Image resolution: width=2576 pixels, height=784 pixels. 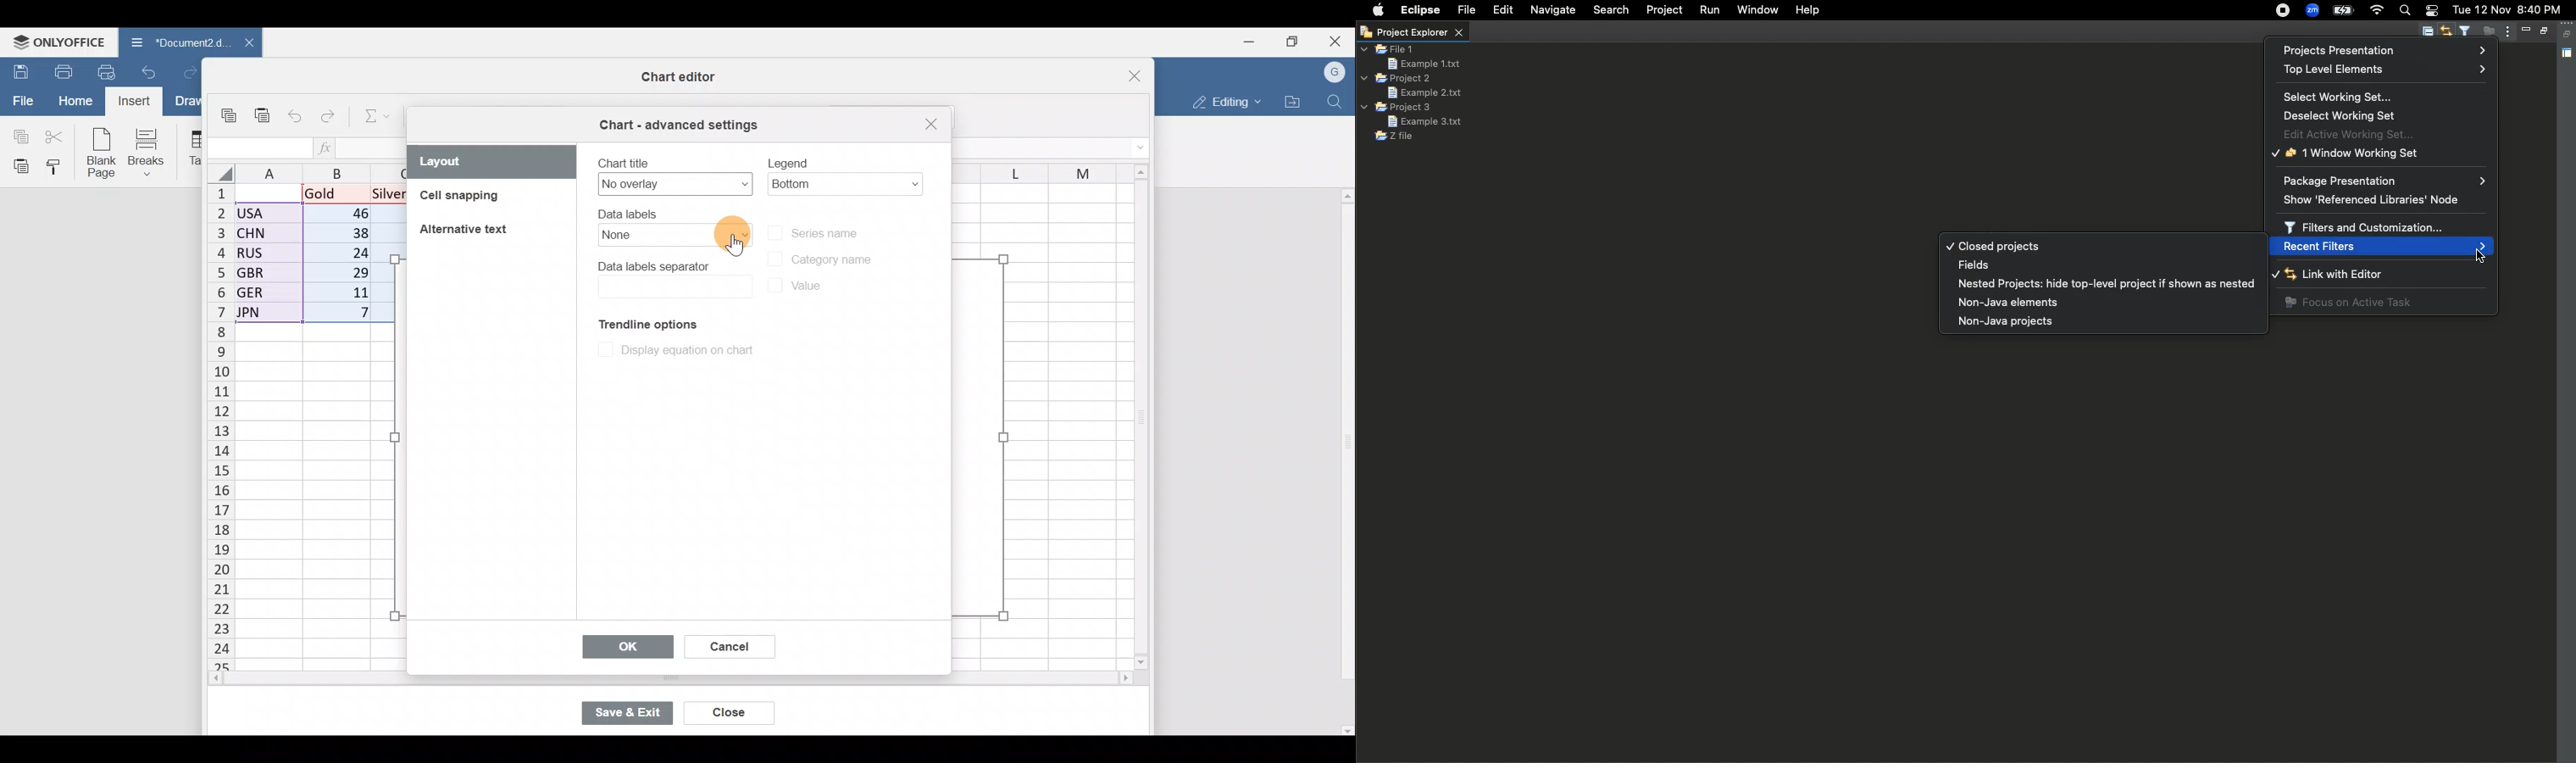 What do you see at coordinates (1343, 456) in the screenshot?
I see `Scroll bar` at bounding box center [1343, 456].